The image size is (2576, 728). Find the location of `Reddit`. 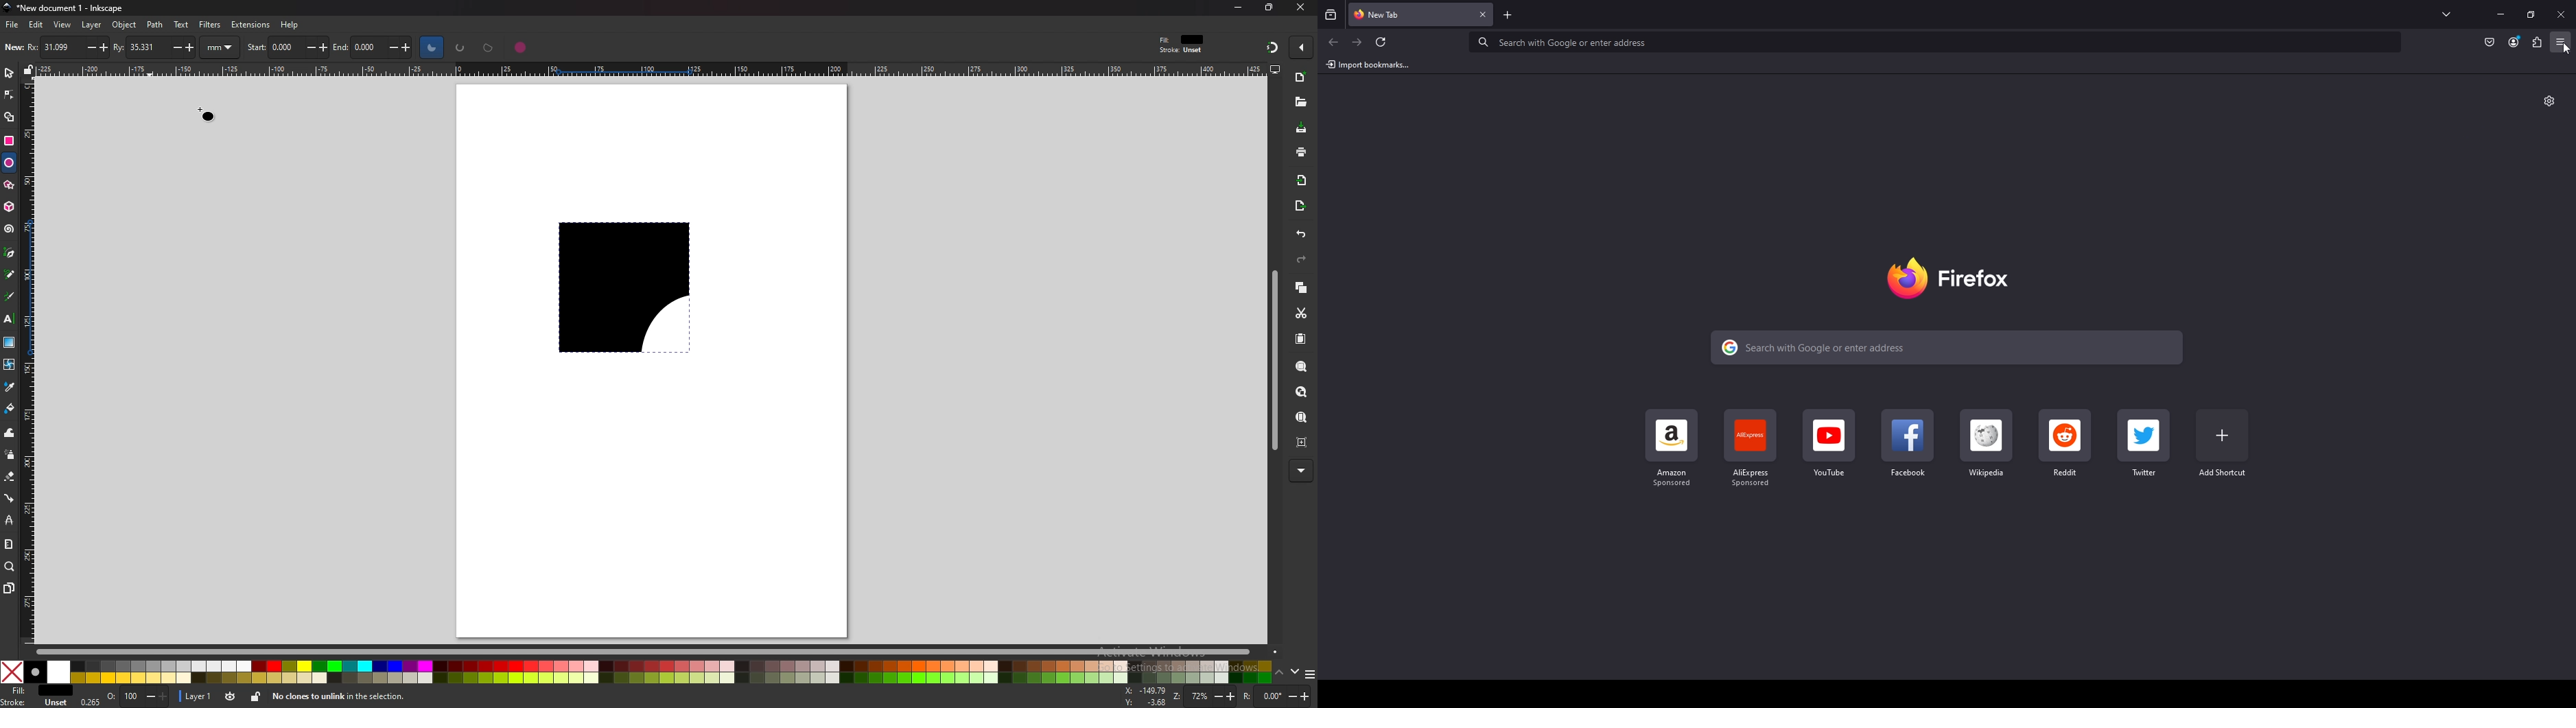

Reddit is located at coordinates (2066, 444).